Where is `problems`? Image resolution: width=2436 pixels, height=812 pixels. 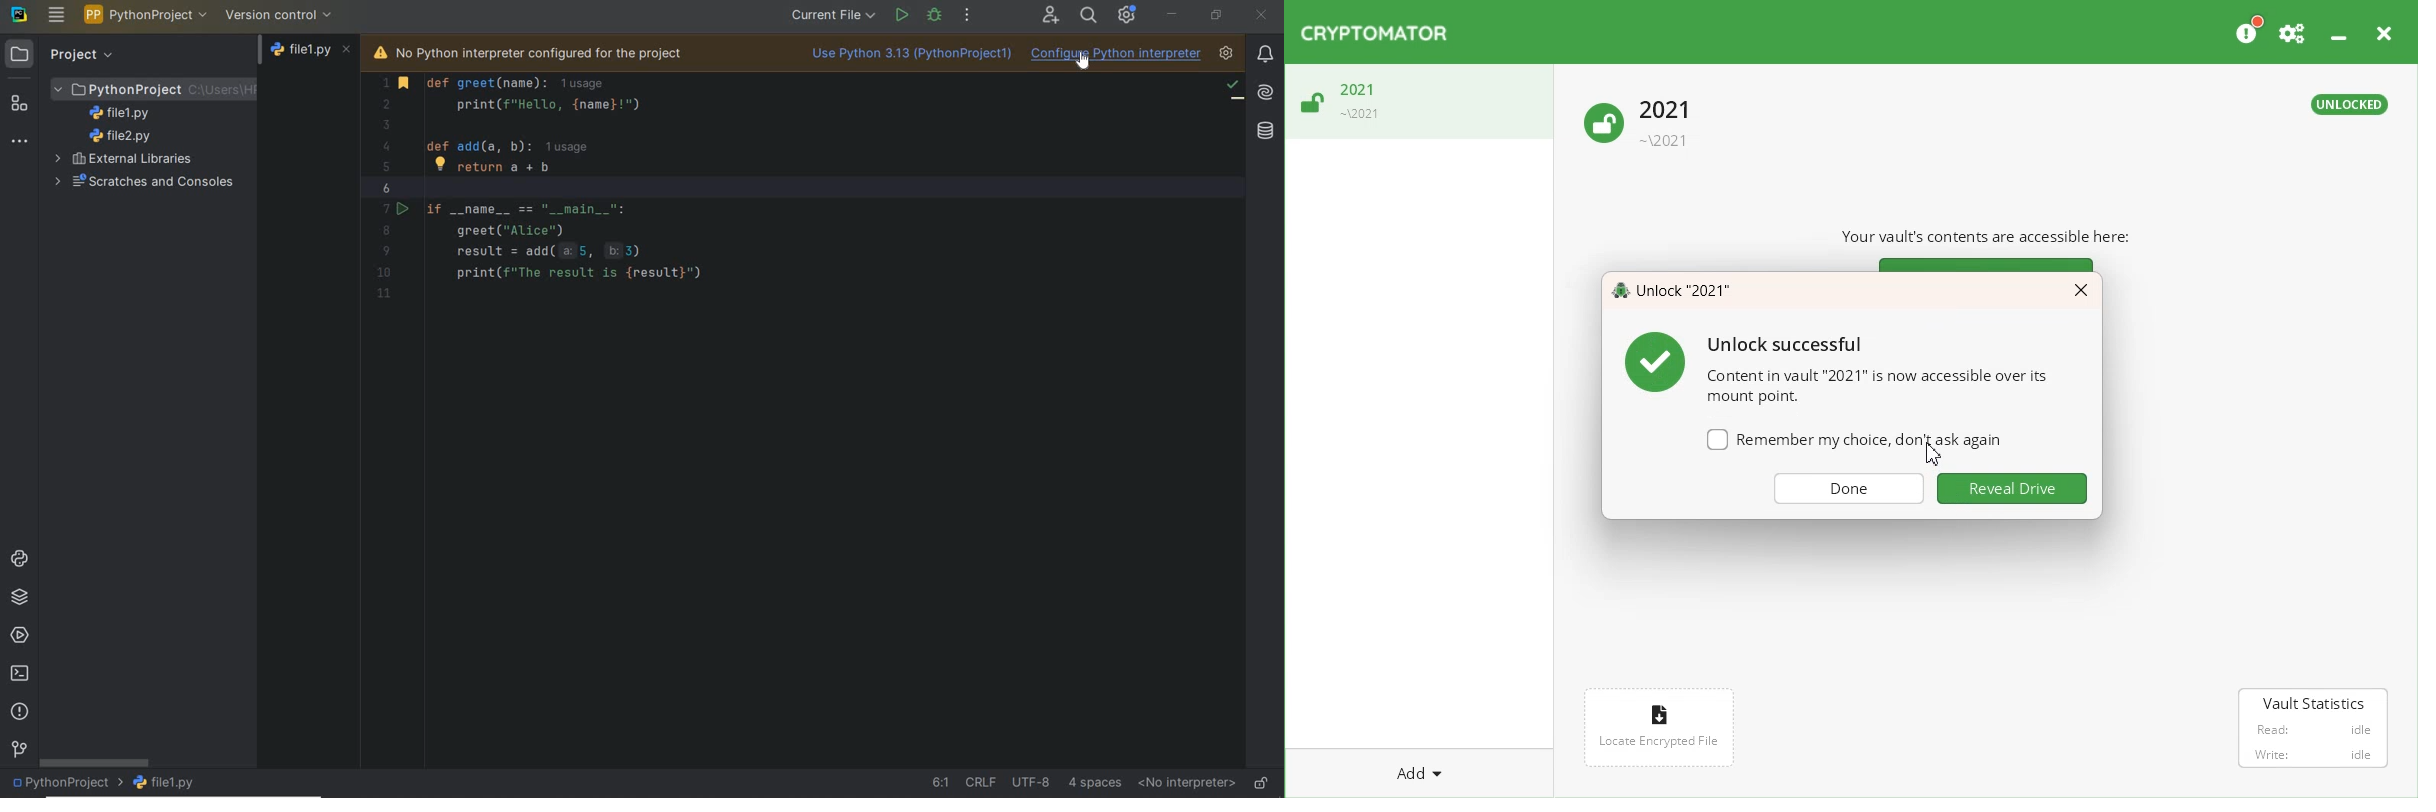 problems is located at coordinates (21, 712).